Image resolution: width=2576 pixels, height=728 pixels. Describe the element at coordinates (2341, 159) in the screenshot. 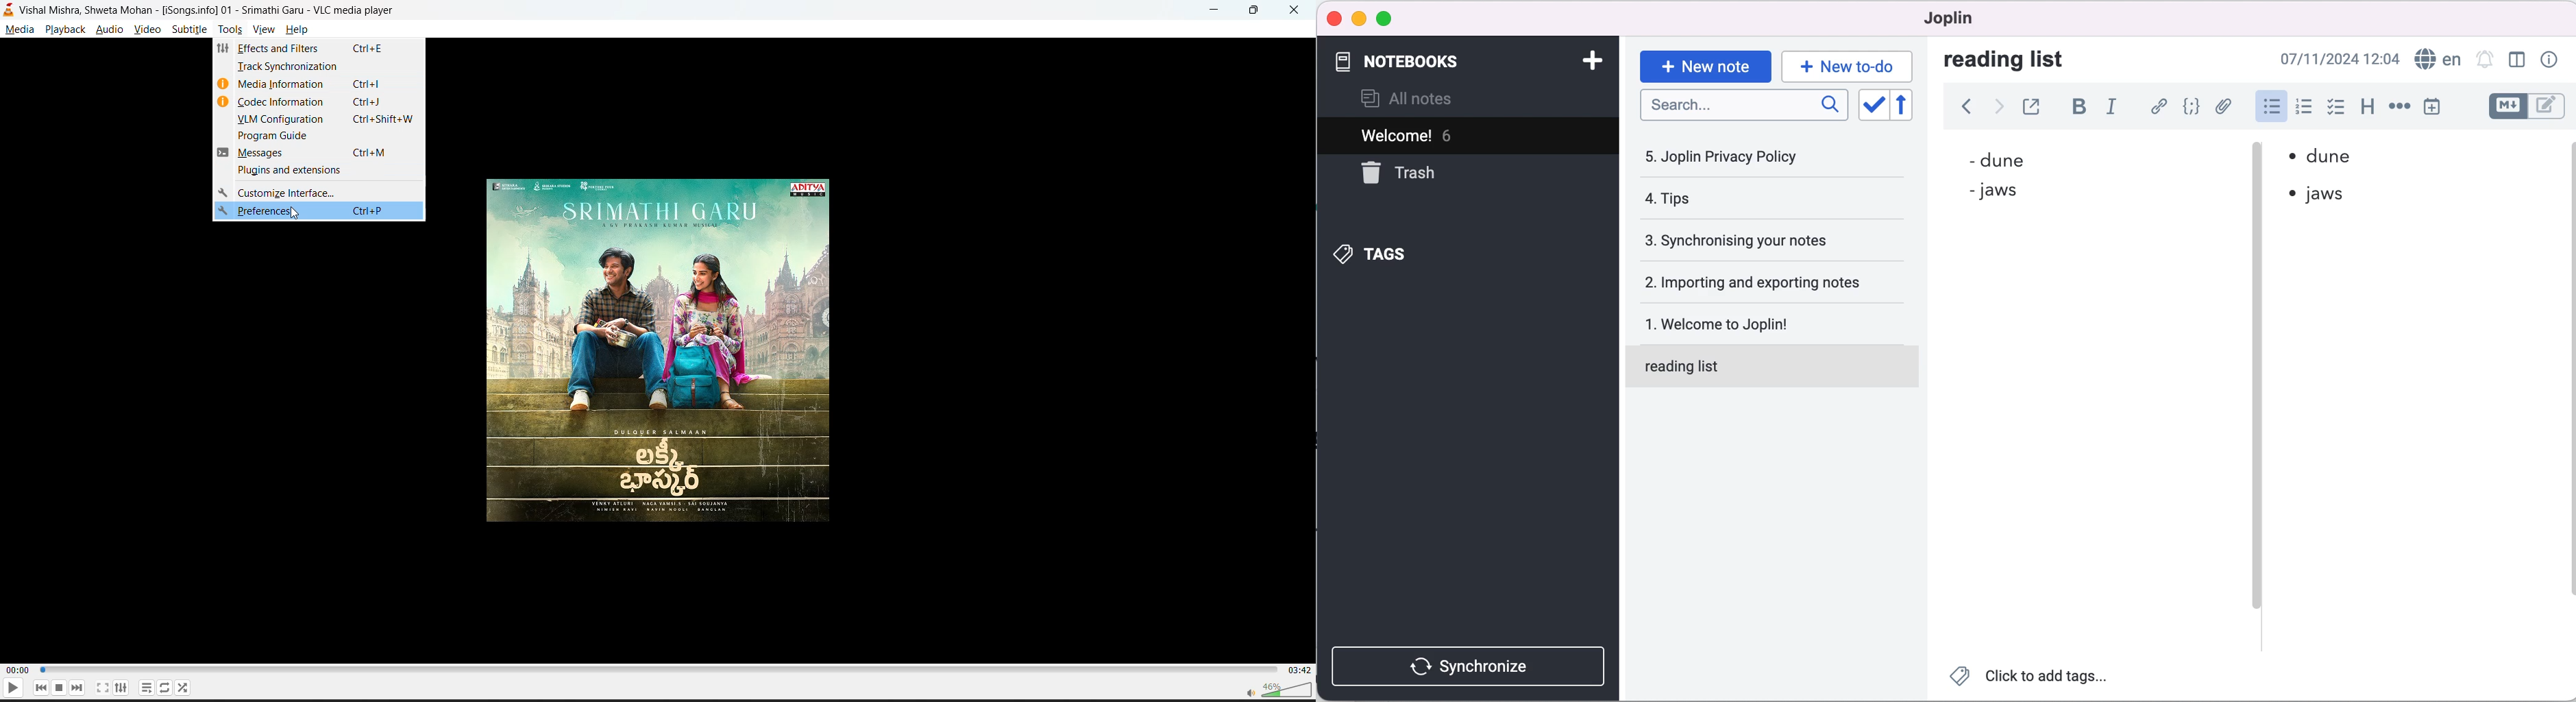

I see `dune` at that location.